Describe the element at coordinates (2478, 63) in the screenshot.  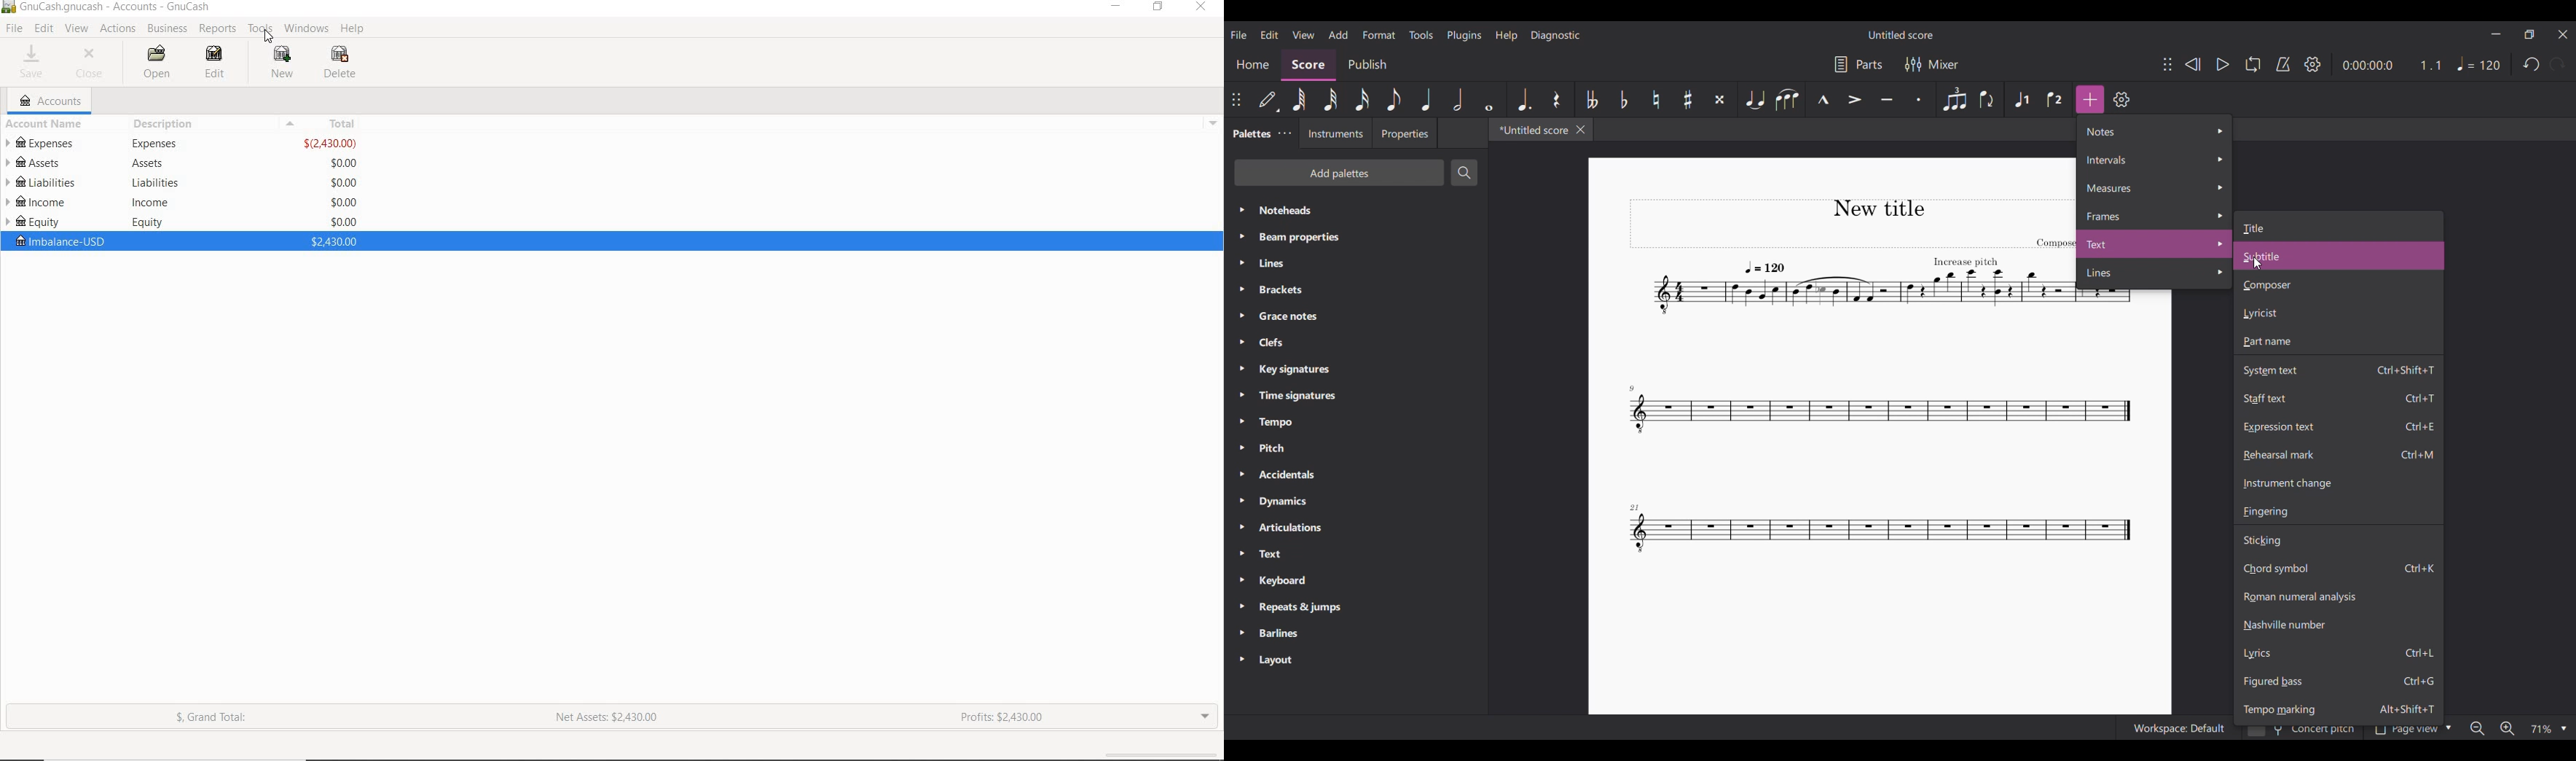
I see `Tempo` at that location.